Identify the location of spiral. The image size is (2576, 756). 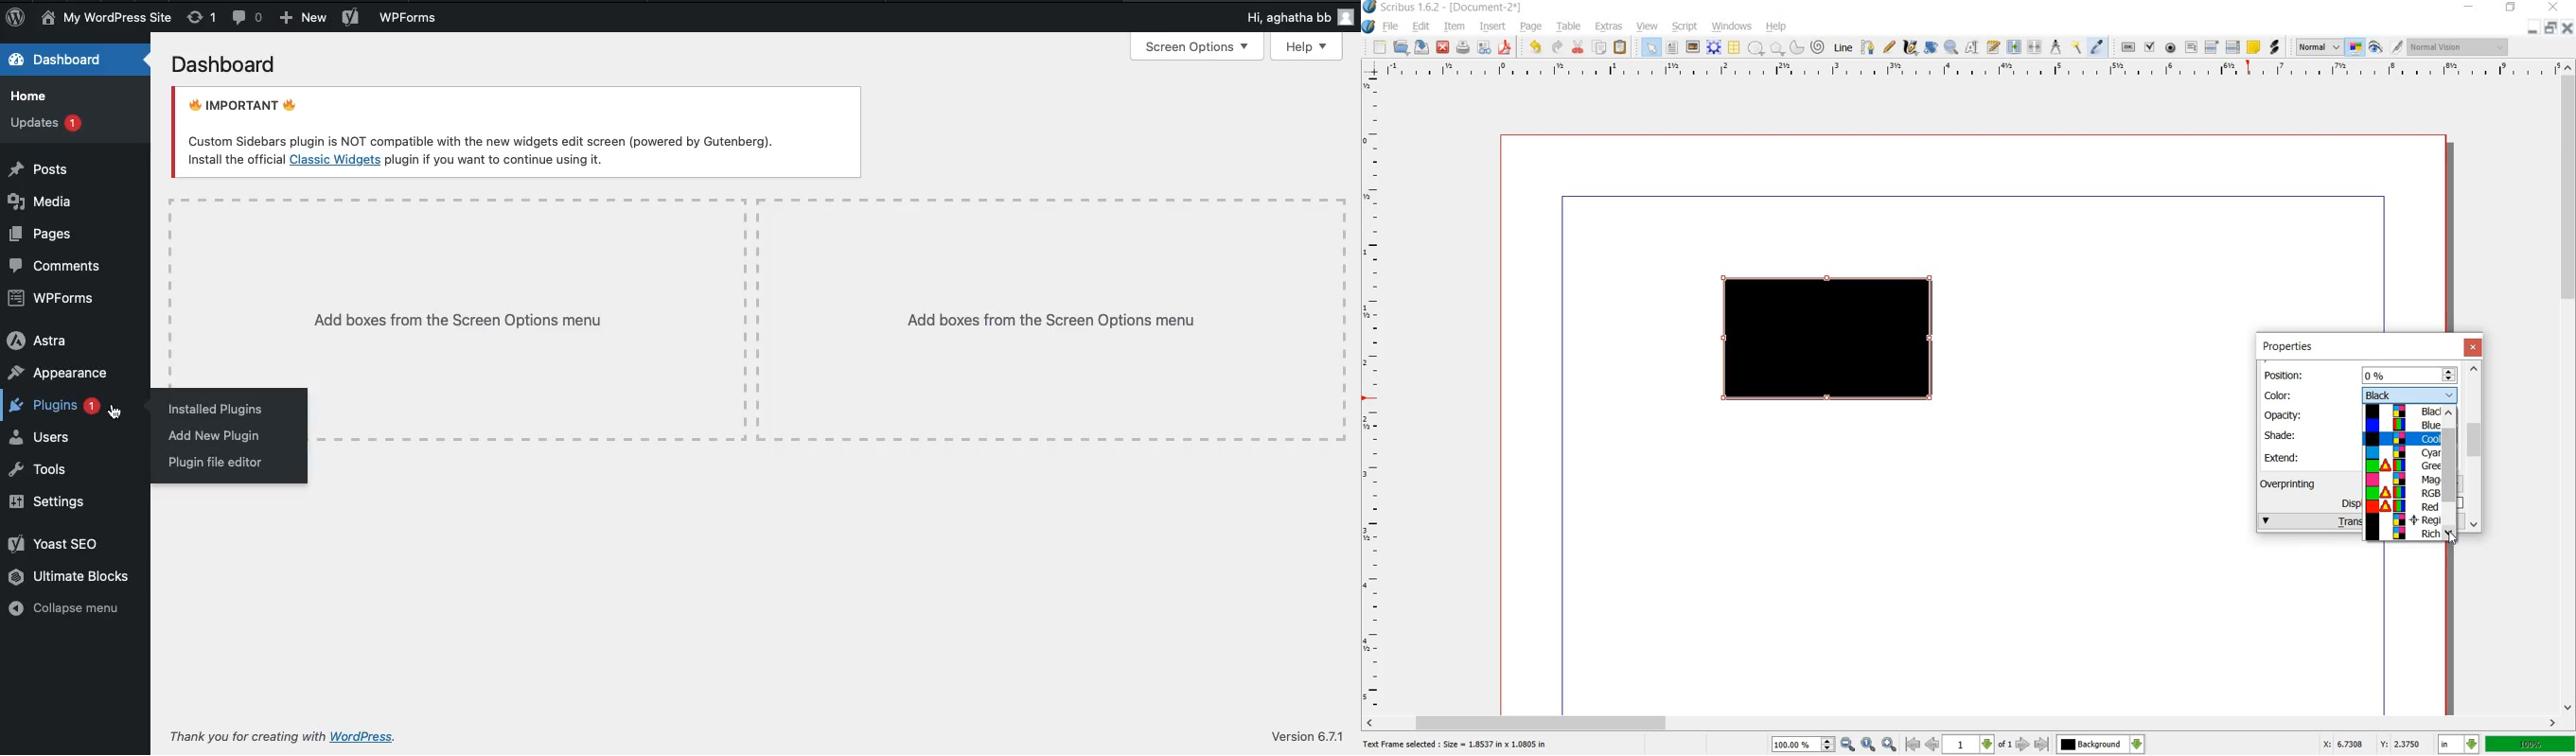
(1819, 46).